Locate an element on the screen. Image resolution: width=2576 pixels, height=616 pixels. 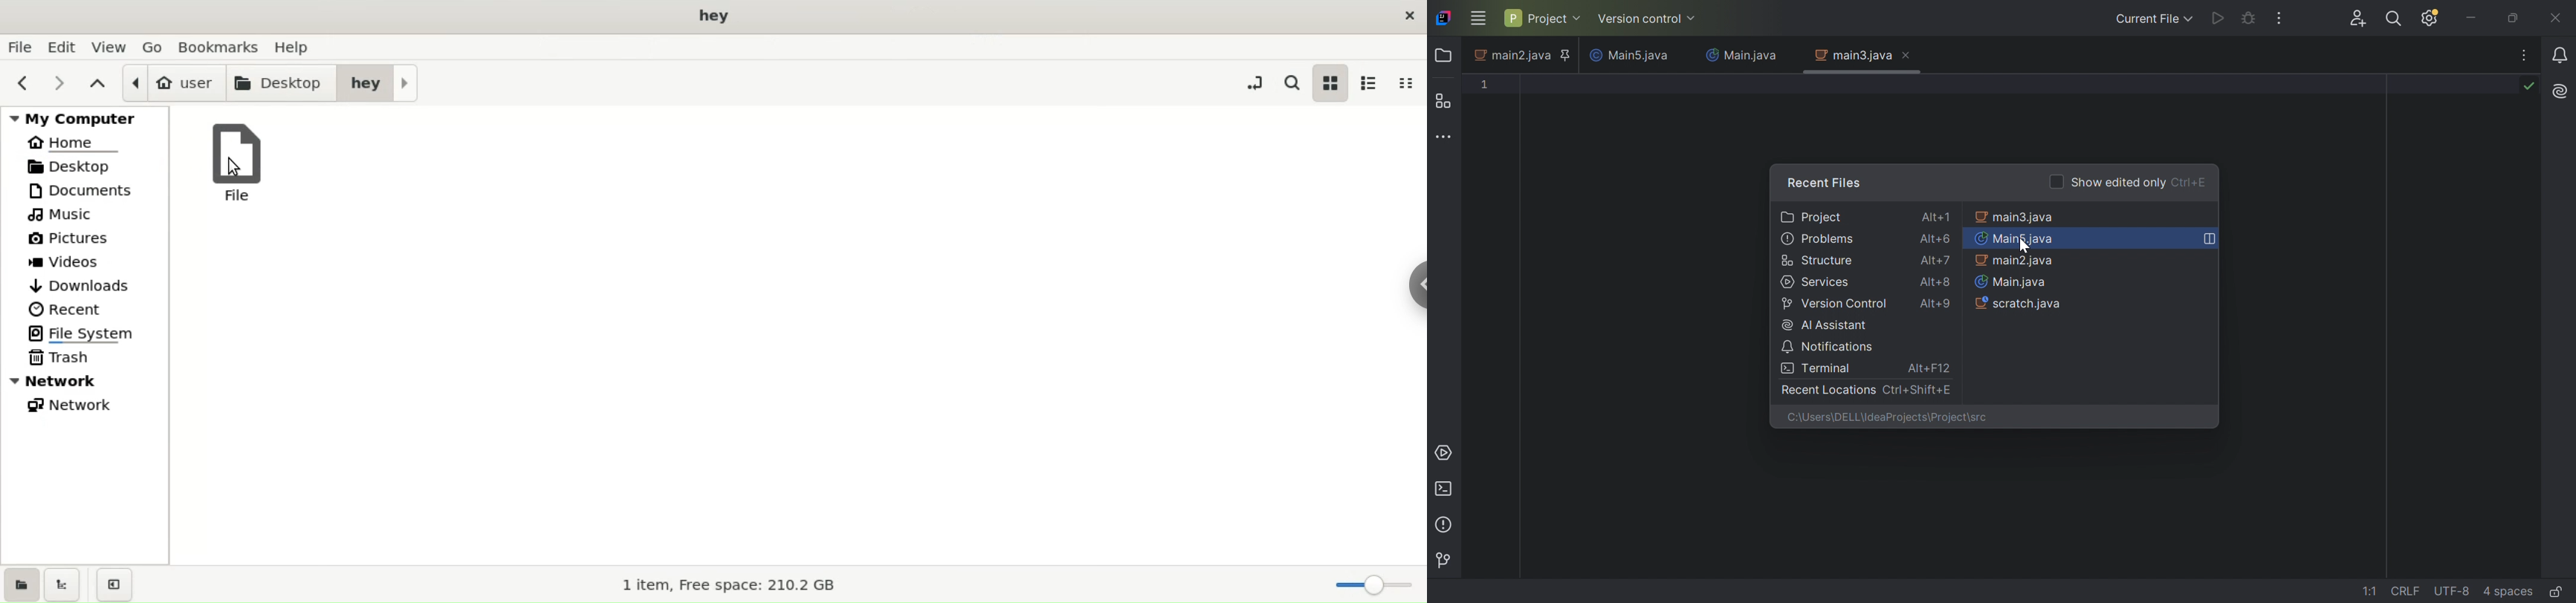
Close is located at coordinates (1907, 56).